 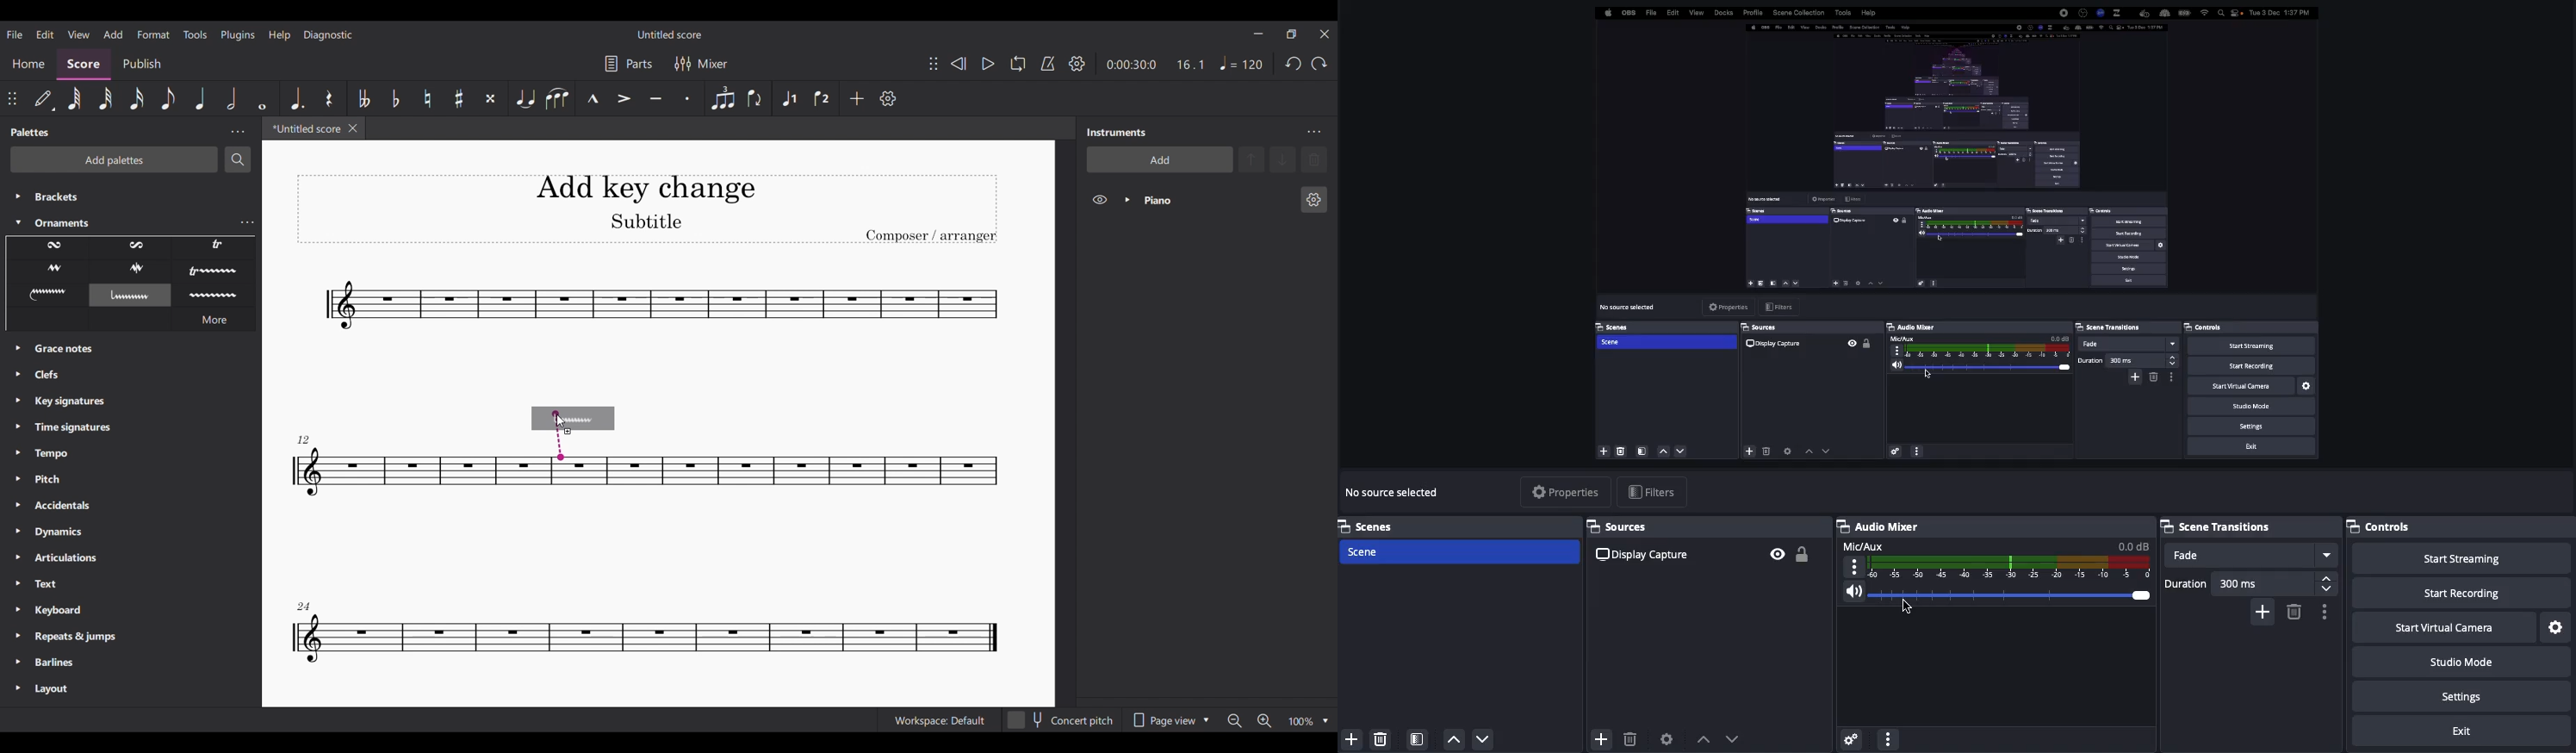 I want to click on Metronome, so click(x=1048, y=63).